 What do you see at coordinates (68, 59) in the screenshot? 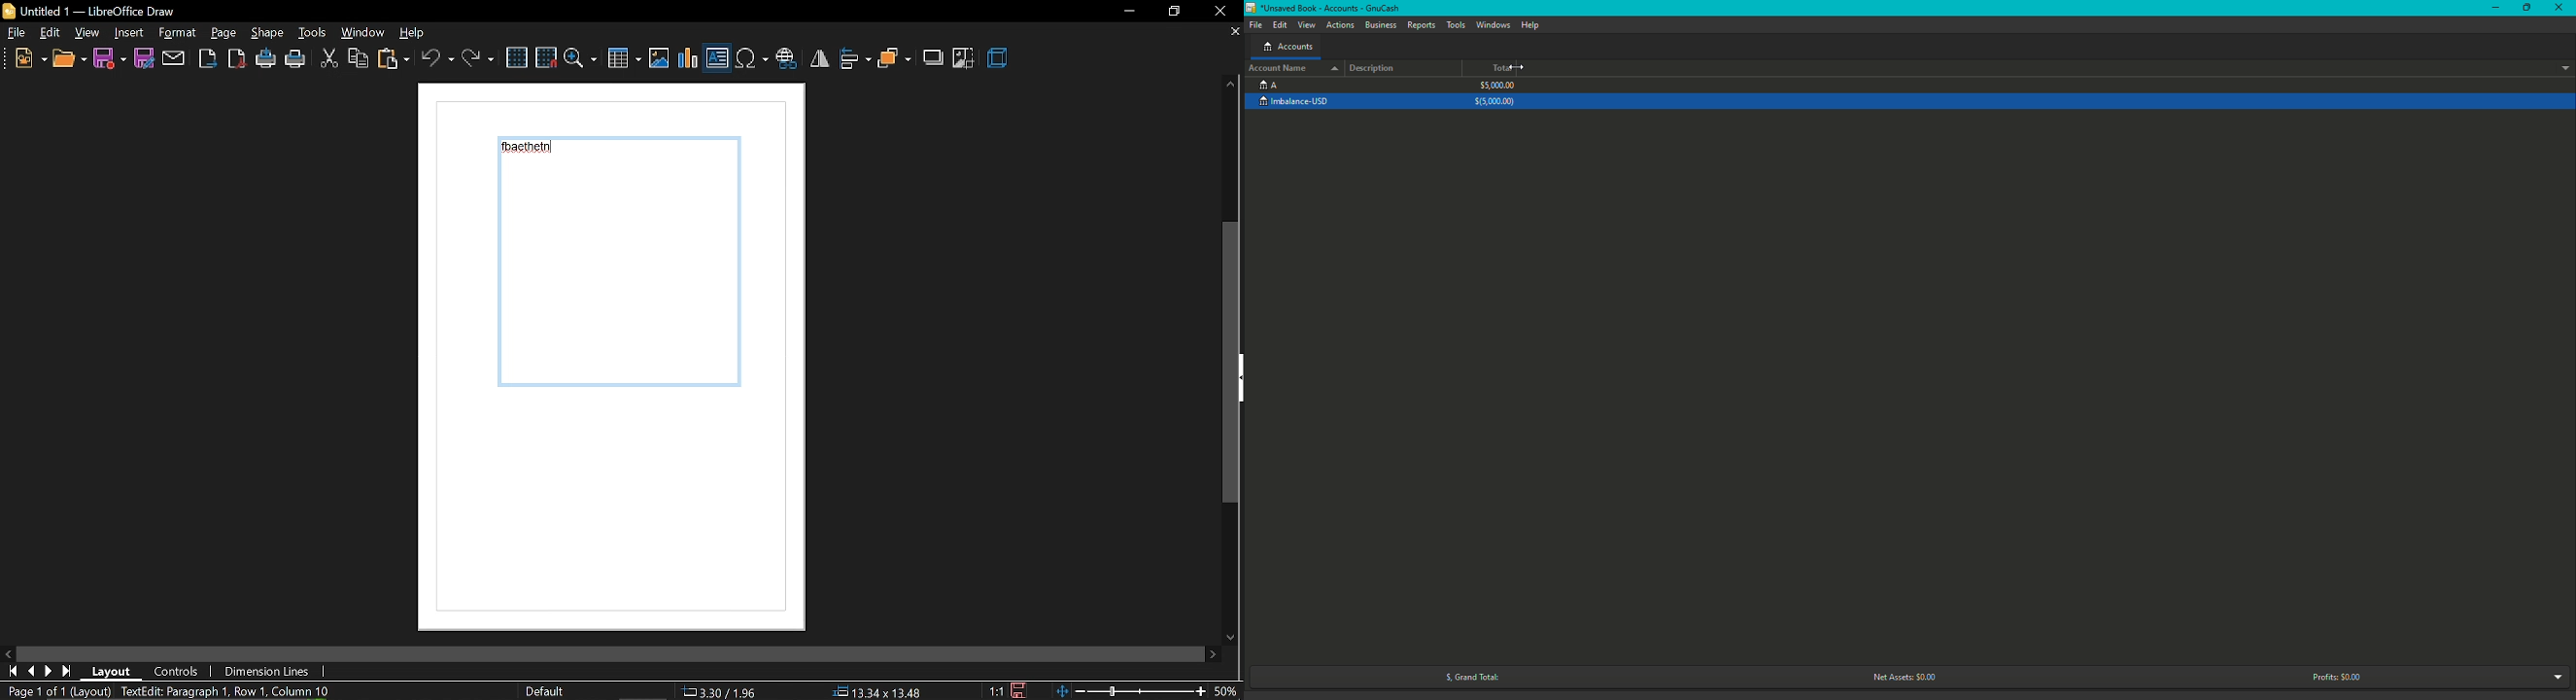
I see `open` at bounding box center [68, 59].